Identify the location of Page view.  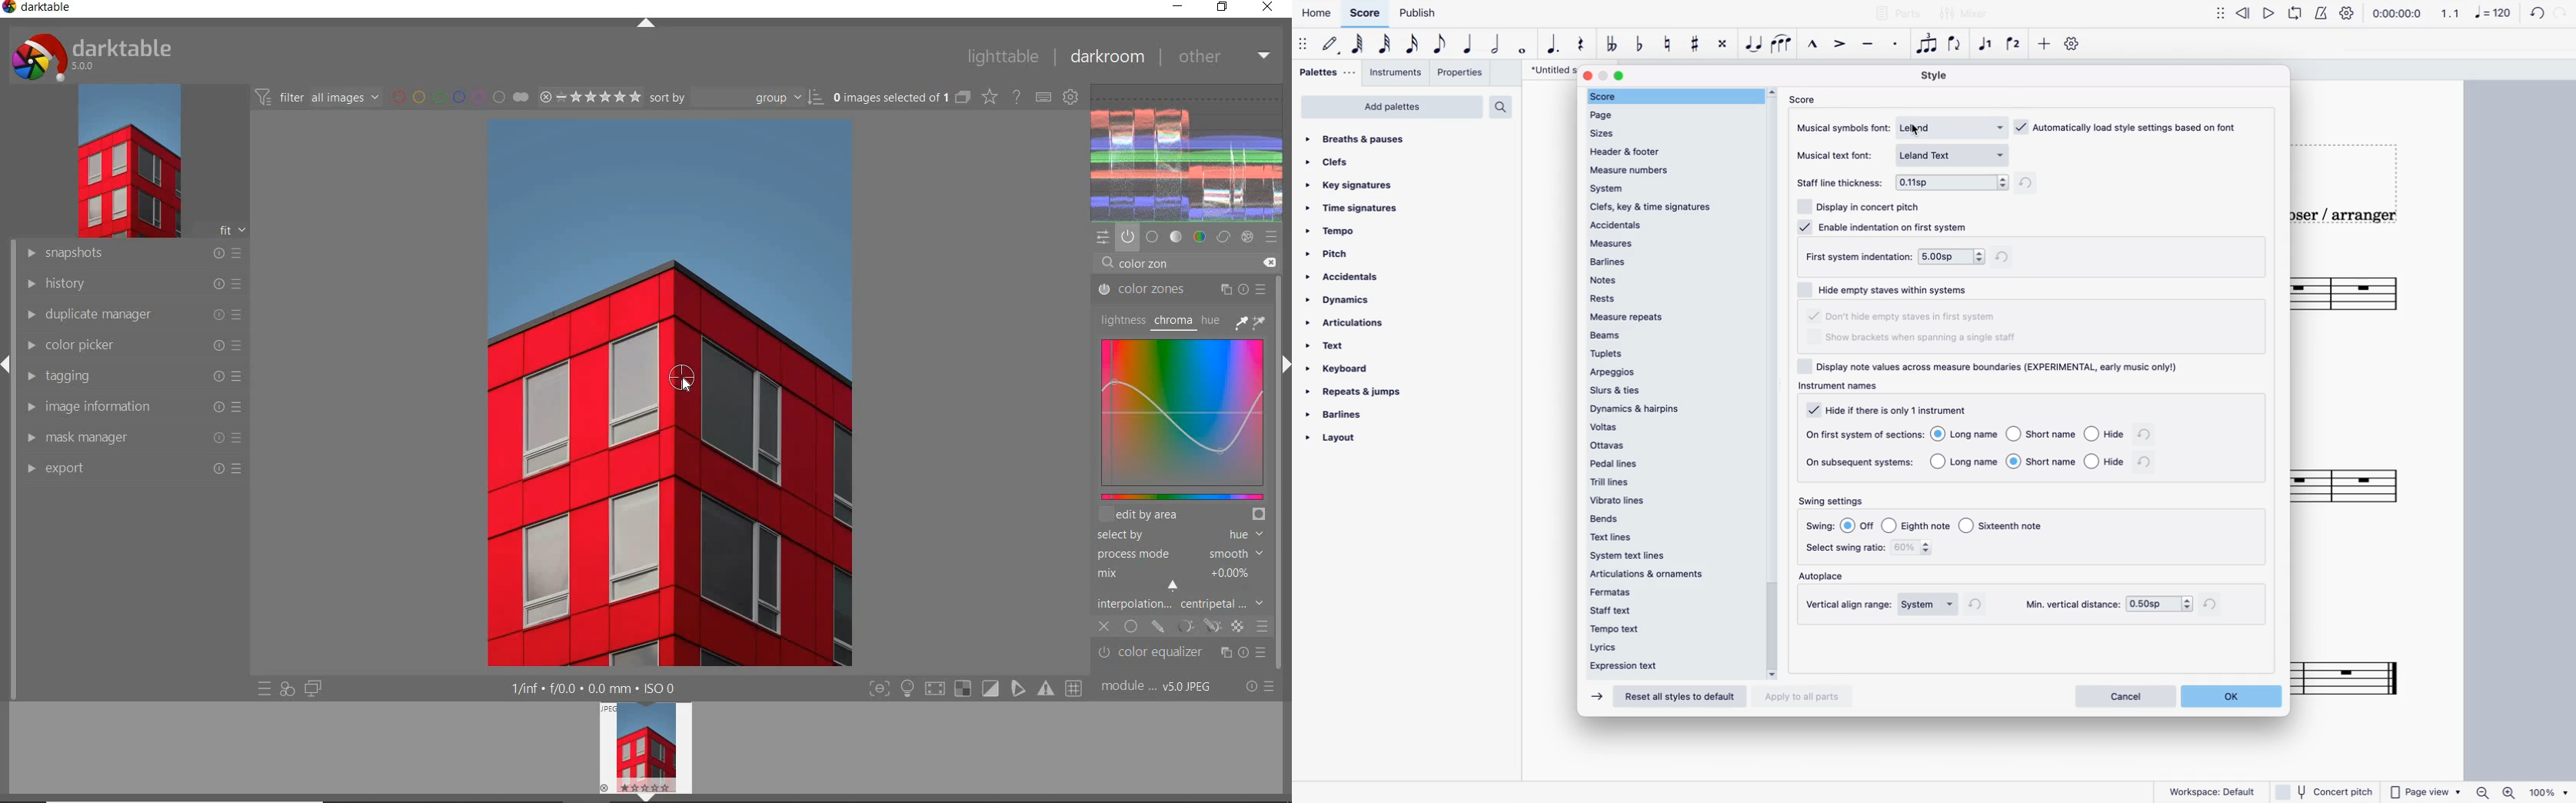
(2426, 792).